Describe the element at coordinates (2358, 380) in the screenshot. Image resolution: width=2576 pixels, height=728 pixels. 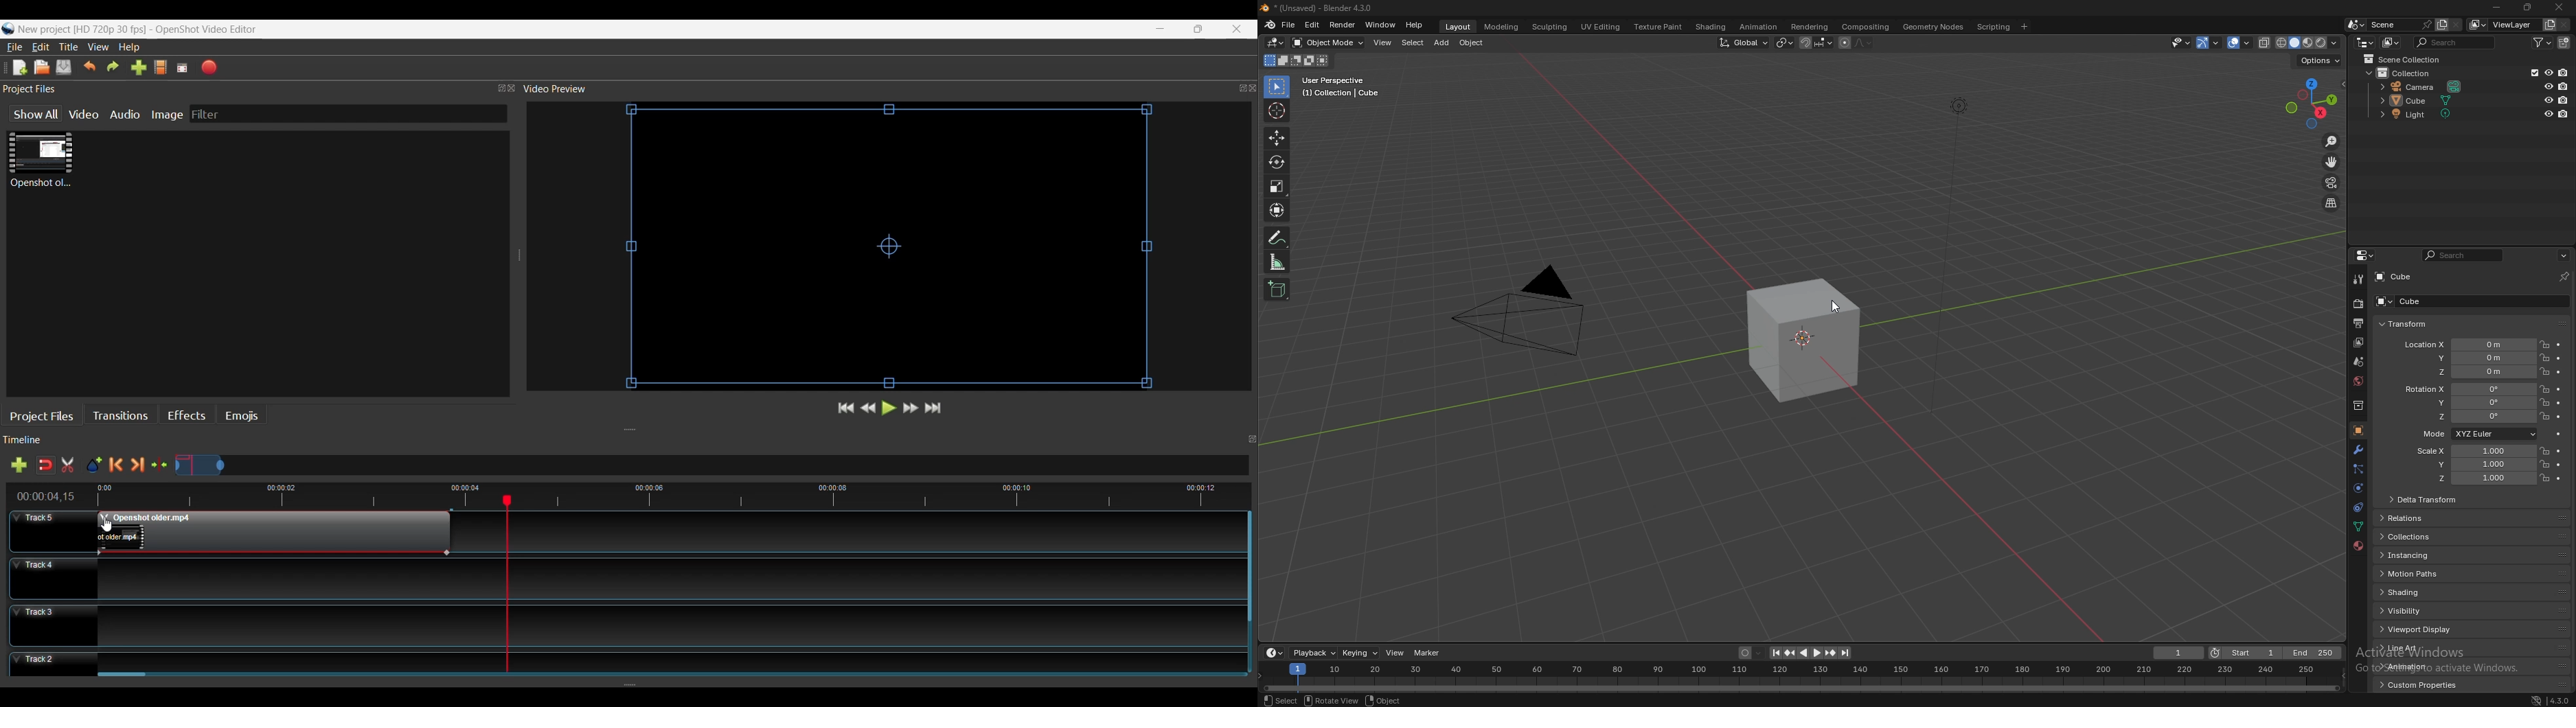
I see `world` at that location.